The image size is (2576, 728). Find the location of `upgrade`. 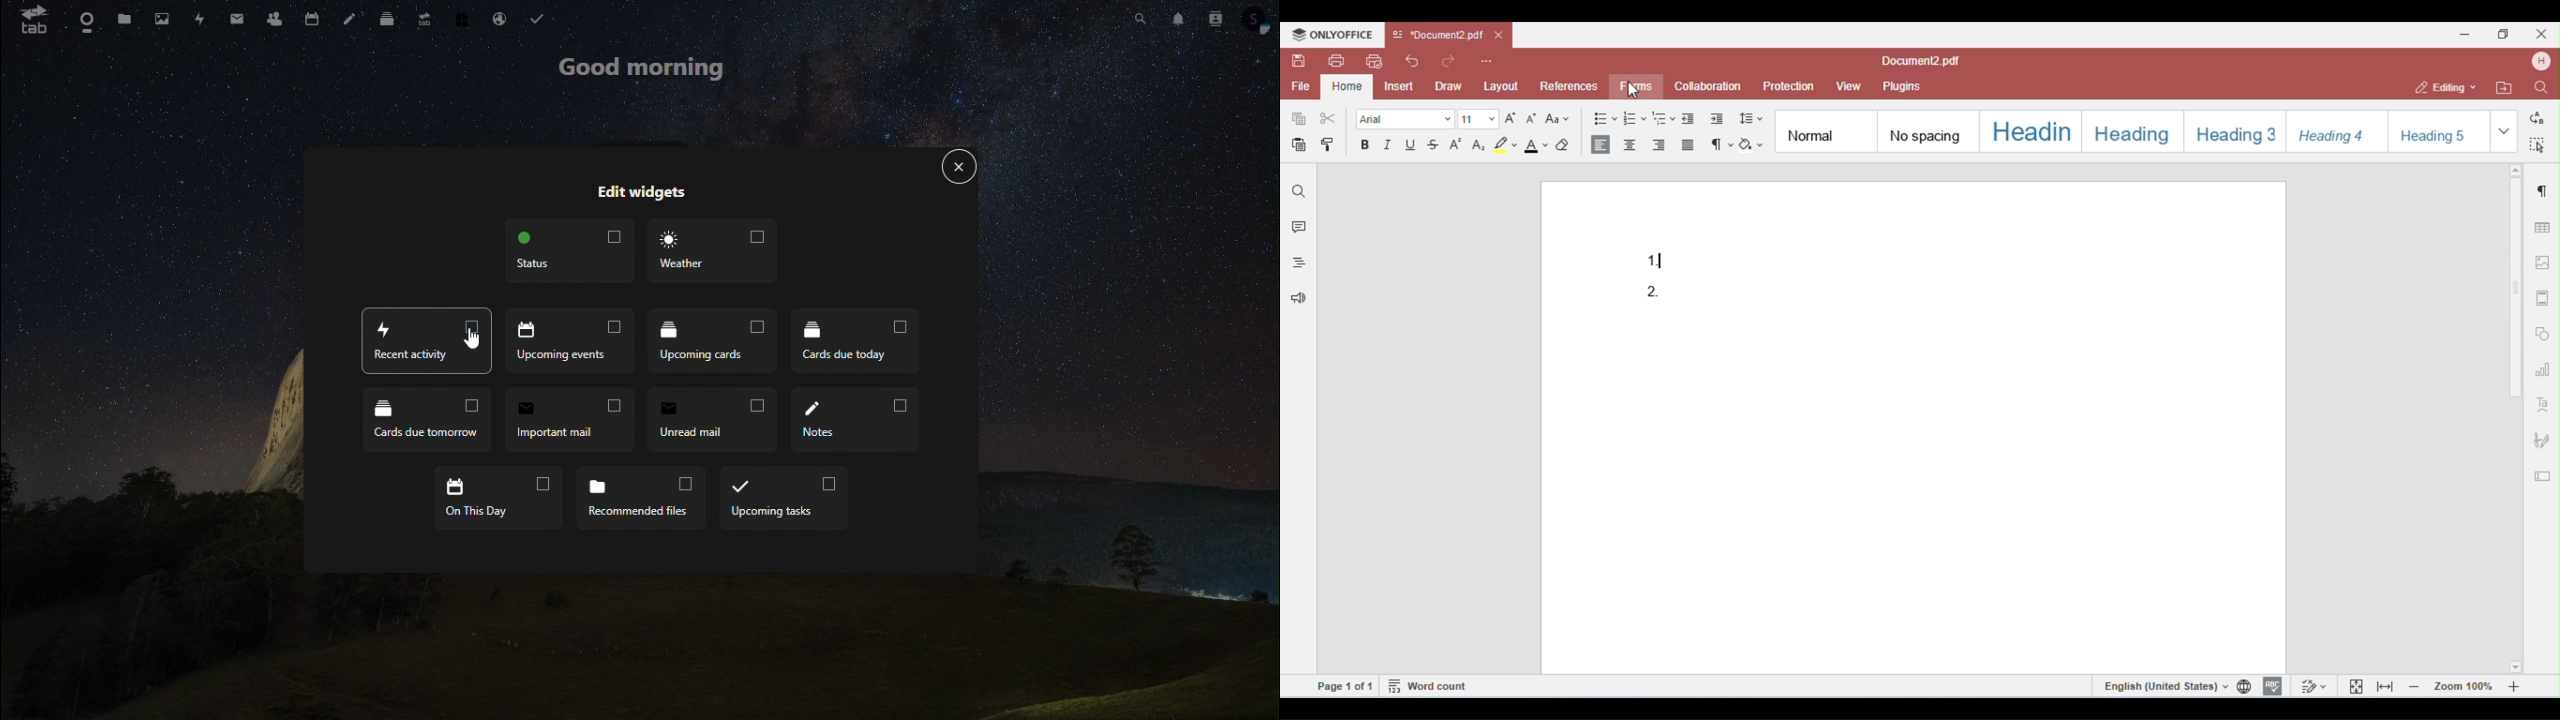

upgrade is located at coordinates (423, 23).